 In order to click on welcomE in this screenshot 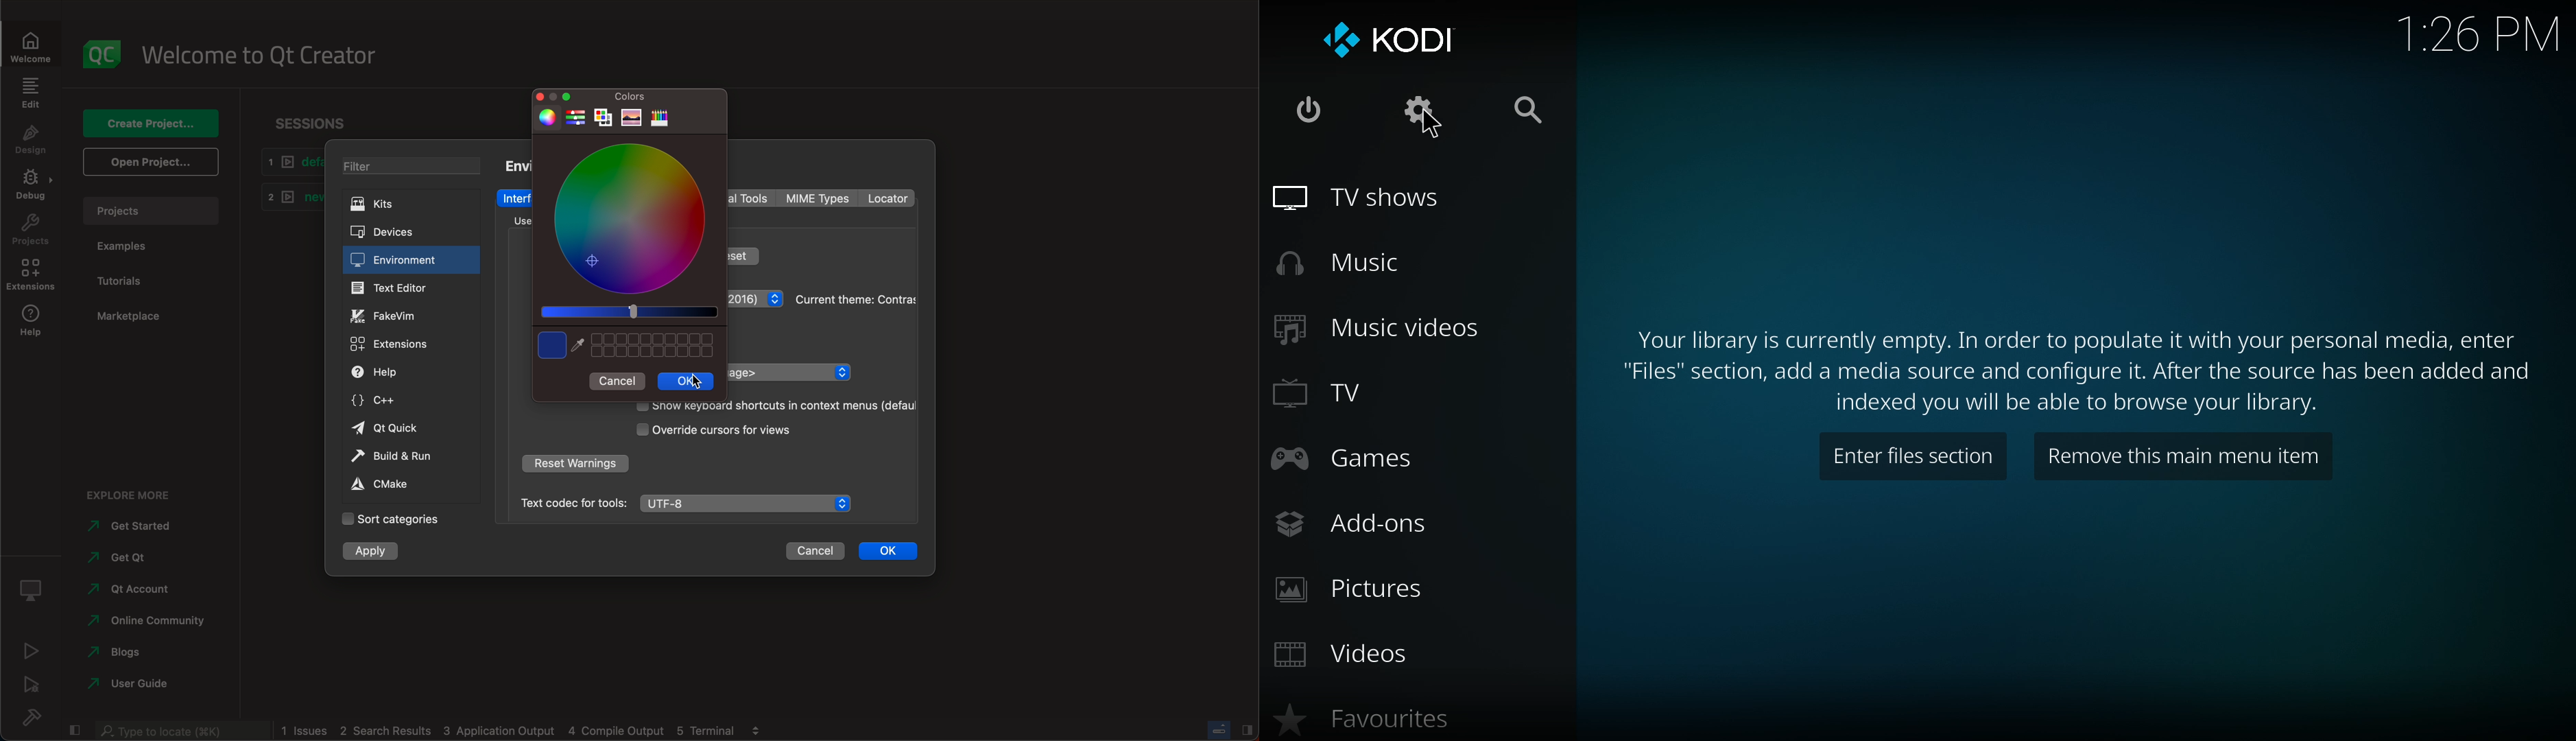, I will do `click(266, 51)`.